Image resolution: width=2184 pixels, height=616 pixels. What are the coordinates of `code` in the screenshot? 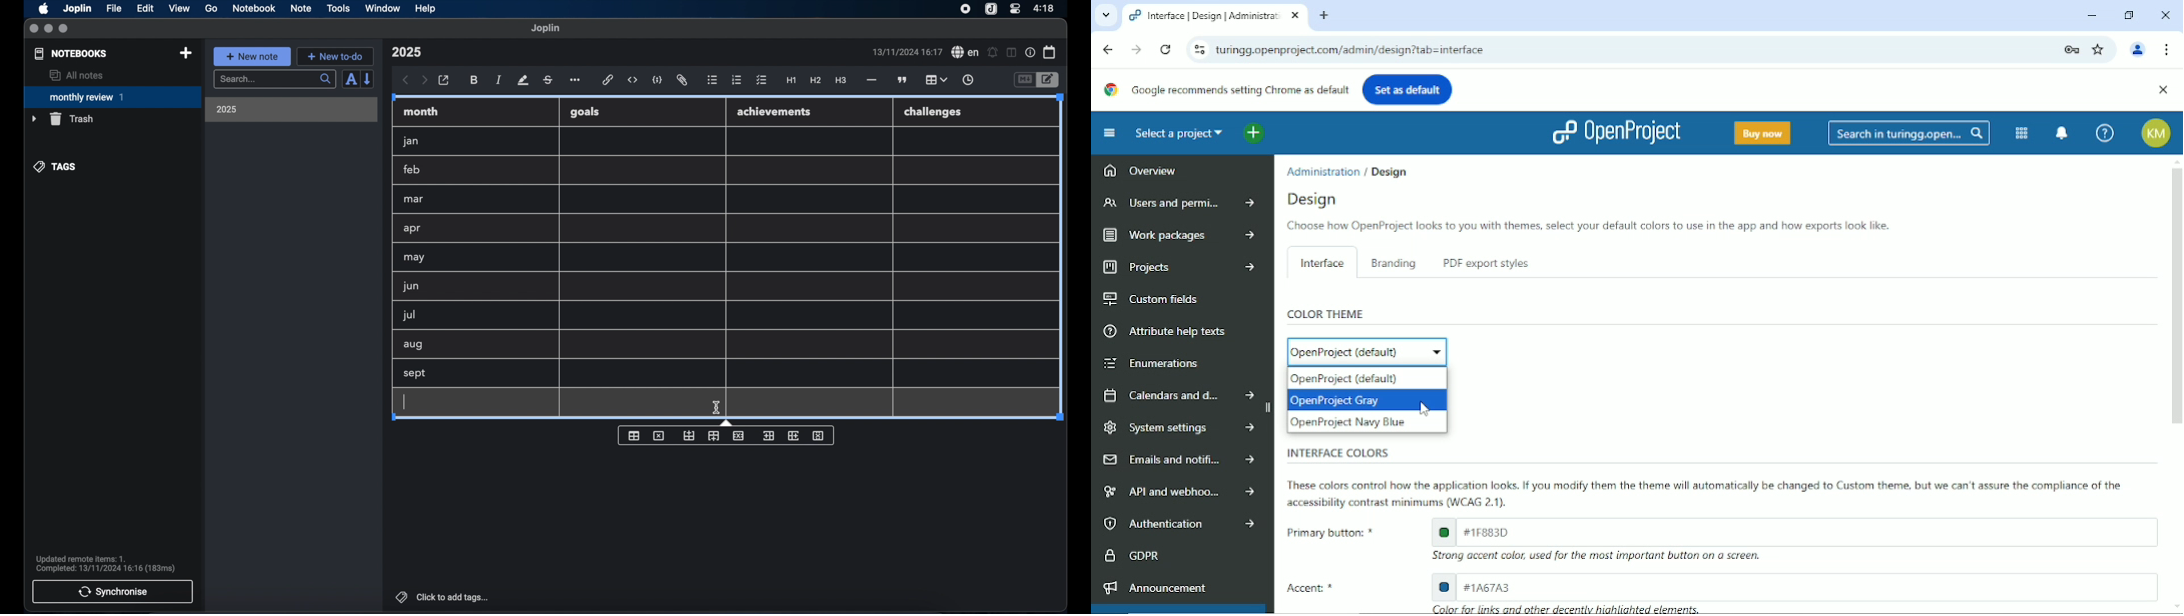 It's located at (658, 81).